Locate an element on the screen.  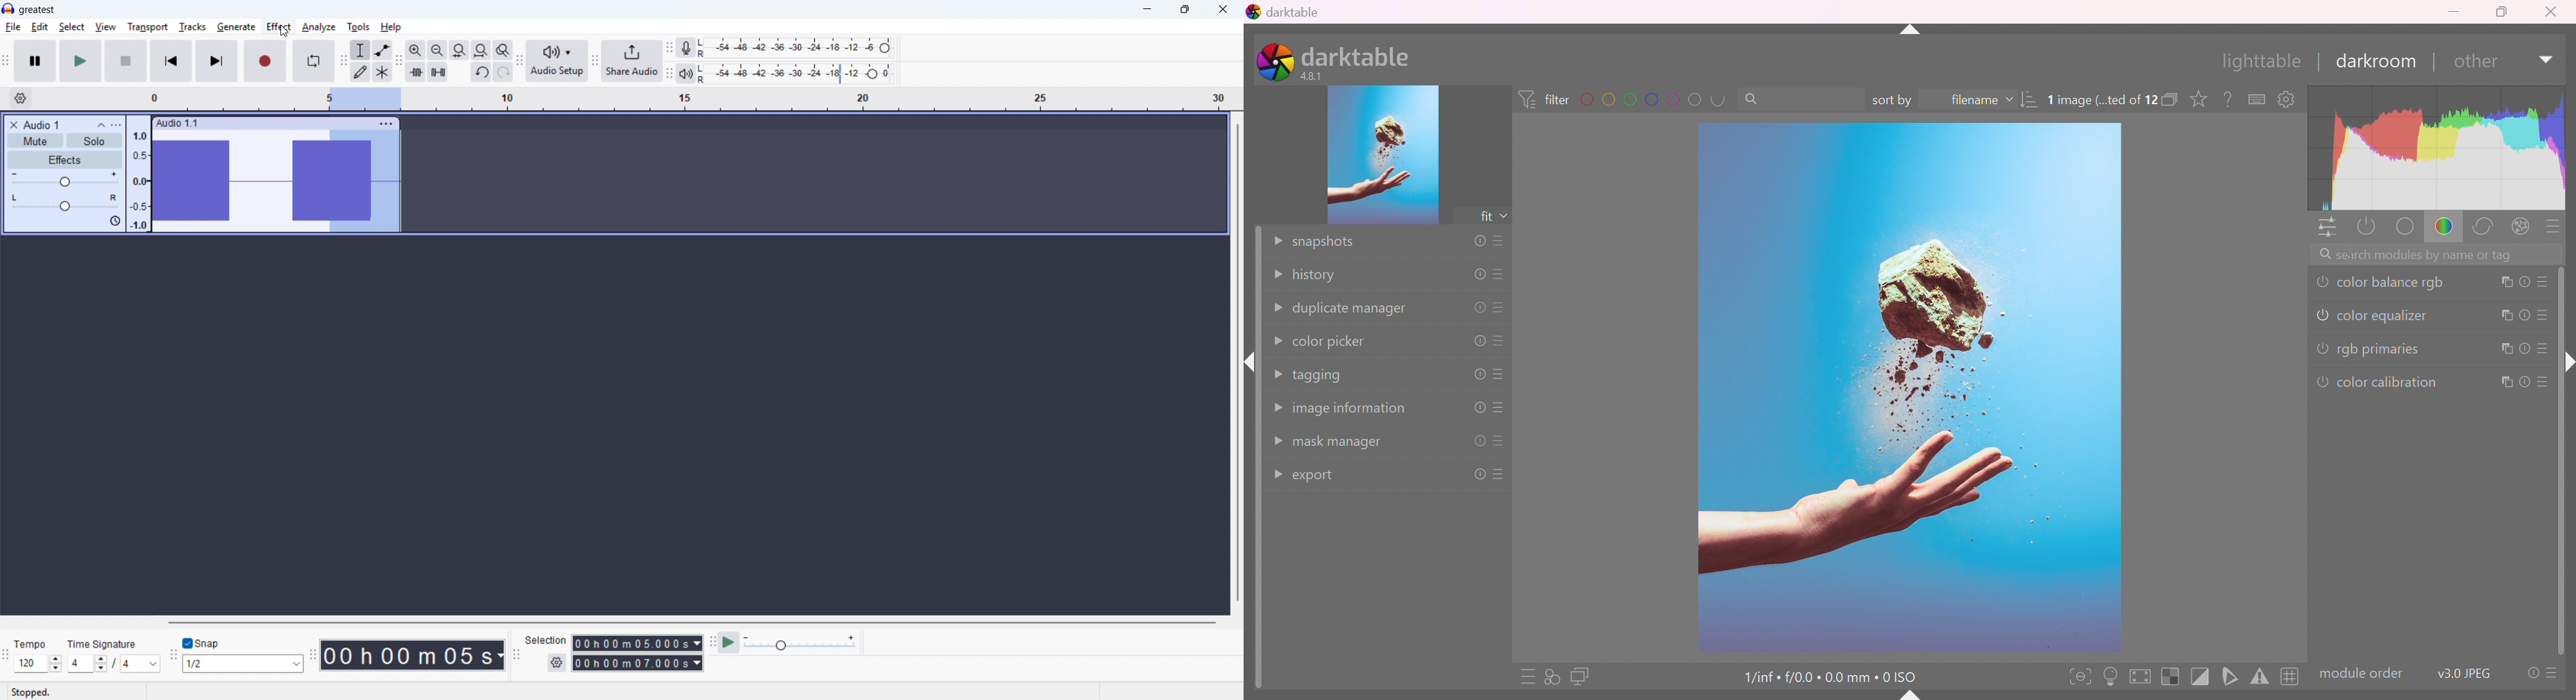
tools is located at coordinates (358, 27).